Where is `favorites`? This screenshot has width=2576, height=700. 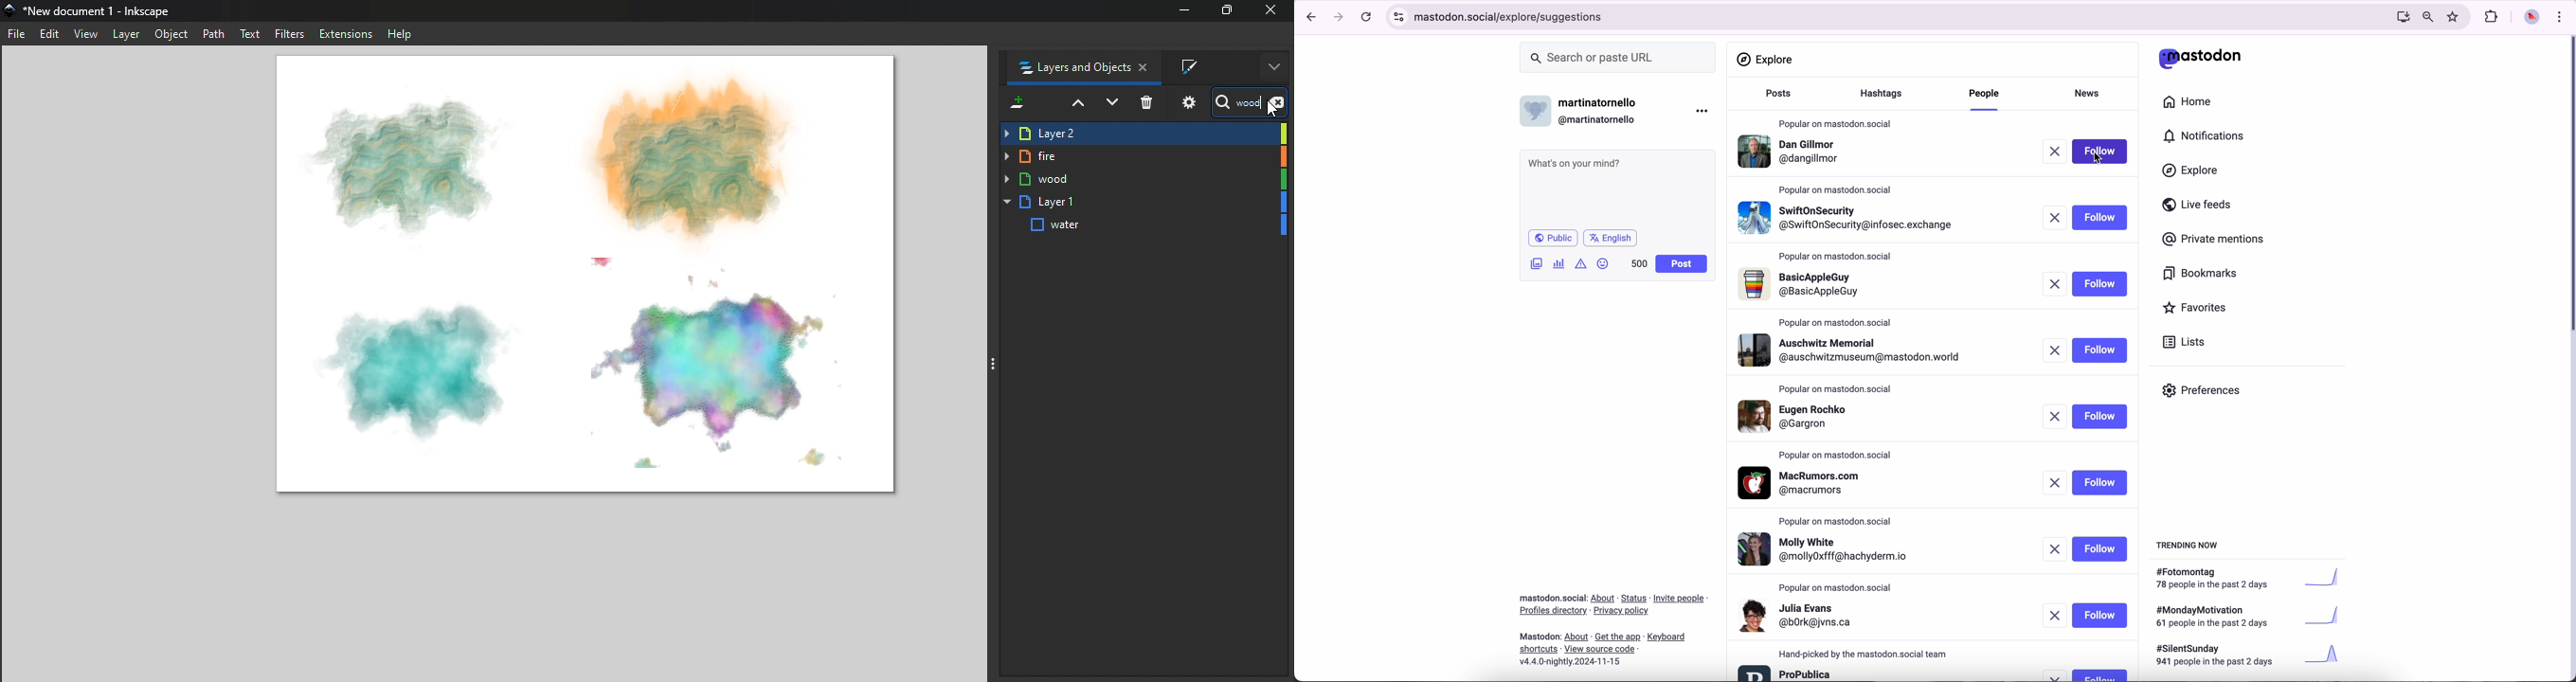
favorites is located at coordinates (2455, 17).